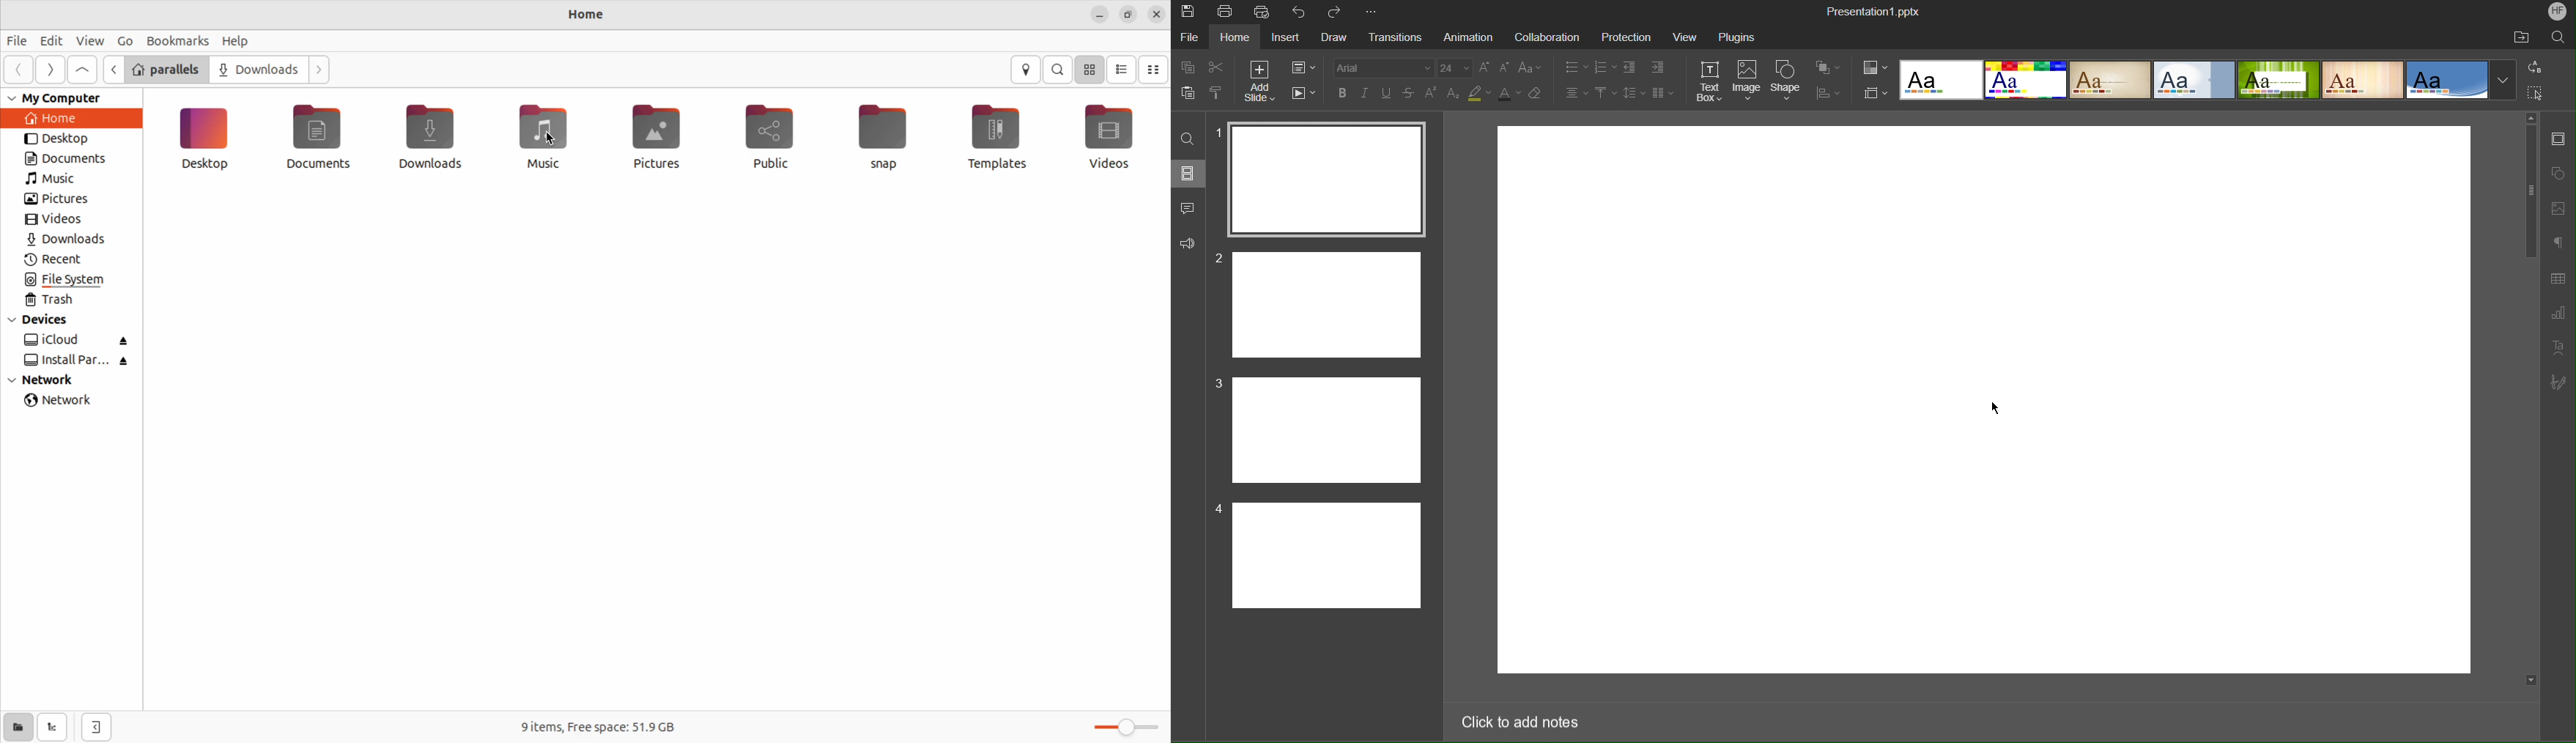 This screenshot has width=2576, height=756. What do you see at coordinates (1479, 95) in the screenshot?
I see `highlight color` at bounding box center [1479, 95].